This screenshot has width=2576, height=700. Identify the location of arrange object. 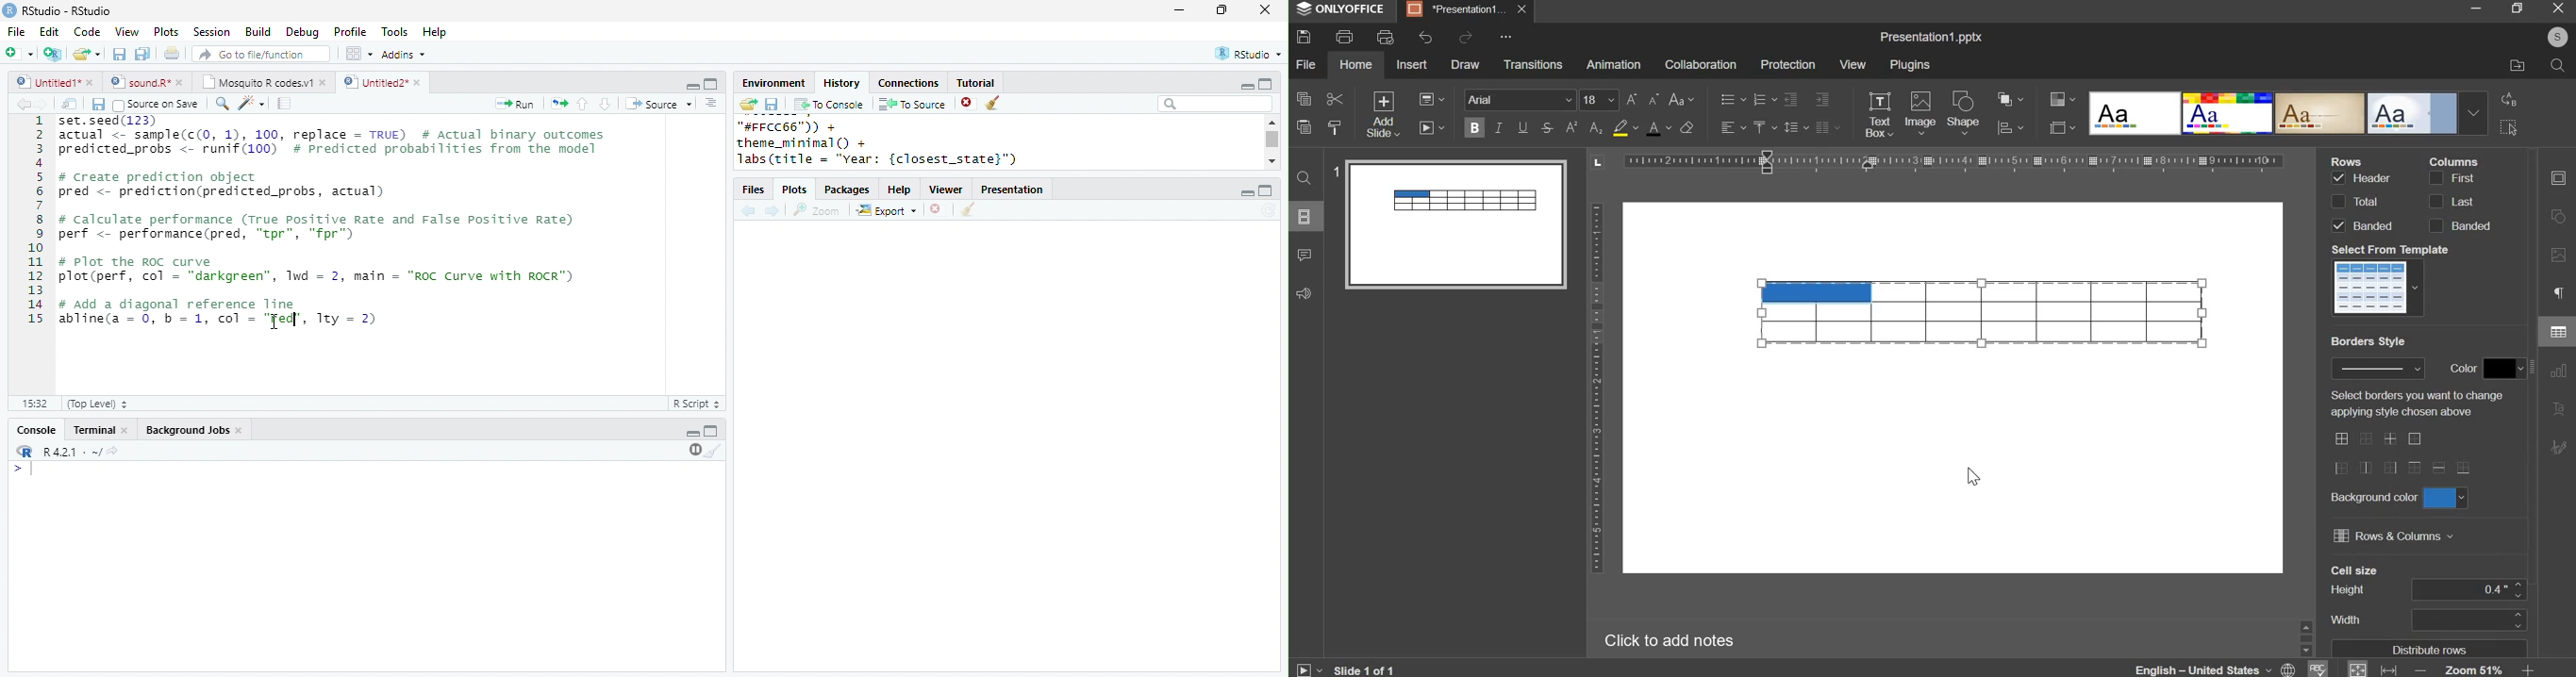
(2010, 98).